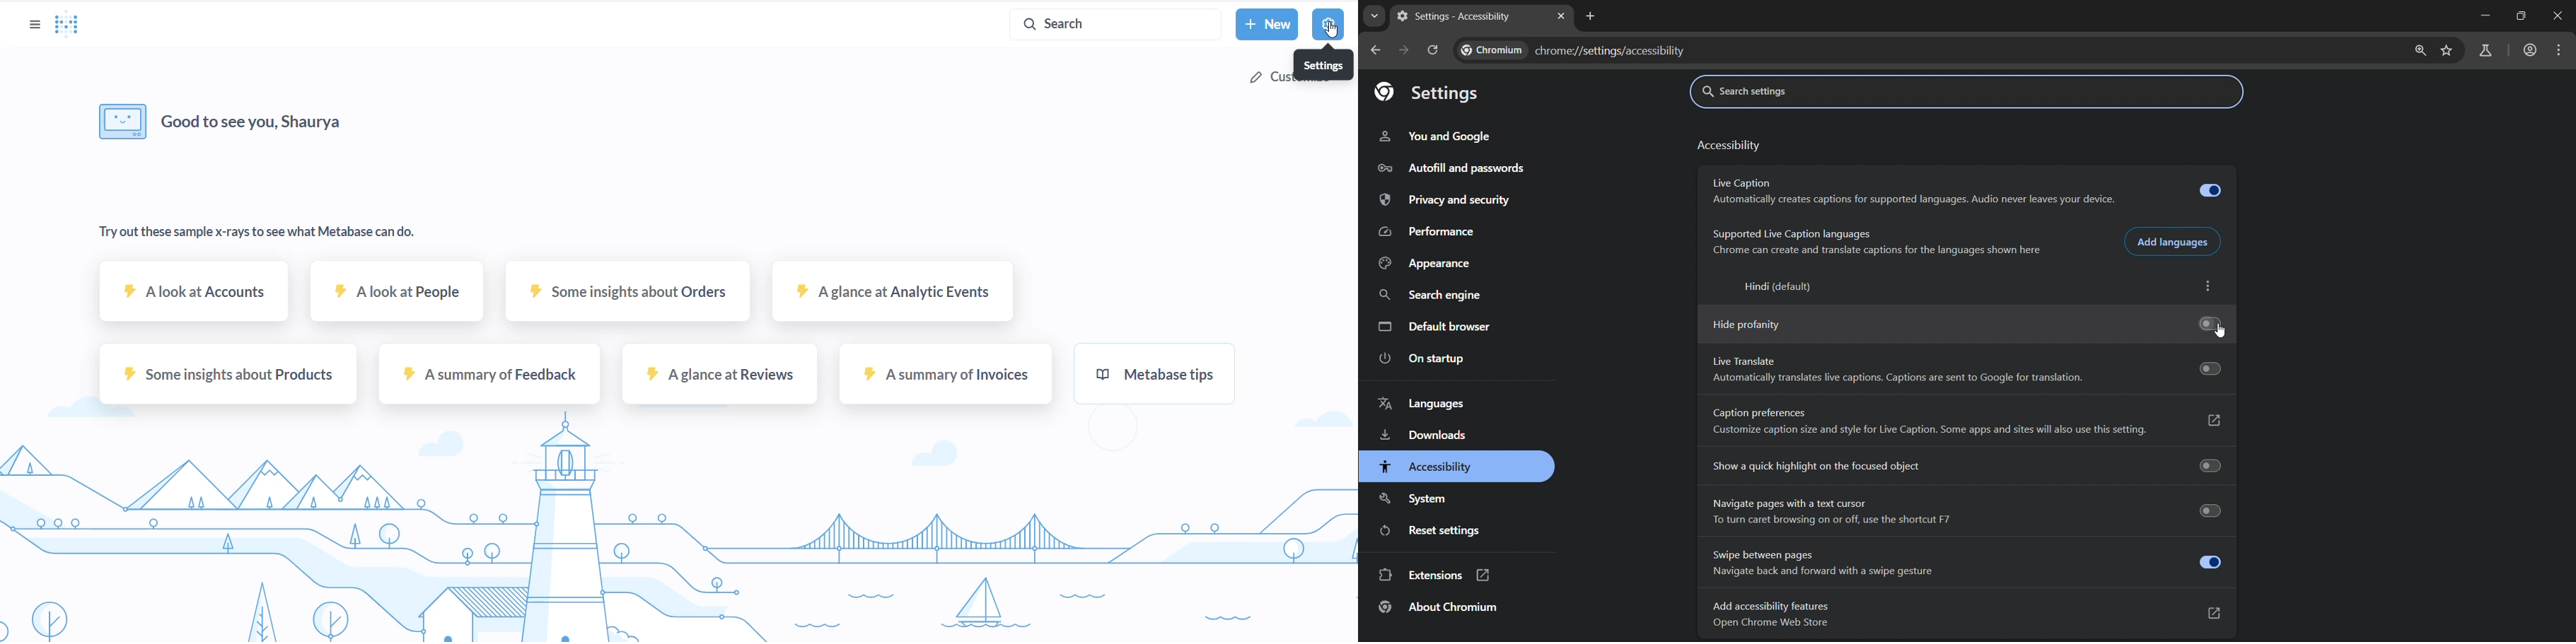 The image size is (2576, 644). Describe the element at coordinates (1432, 232) in the screenshot. I see `performance` at that location.